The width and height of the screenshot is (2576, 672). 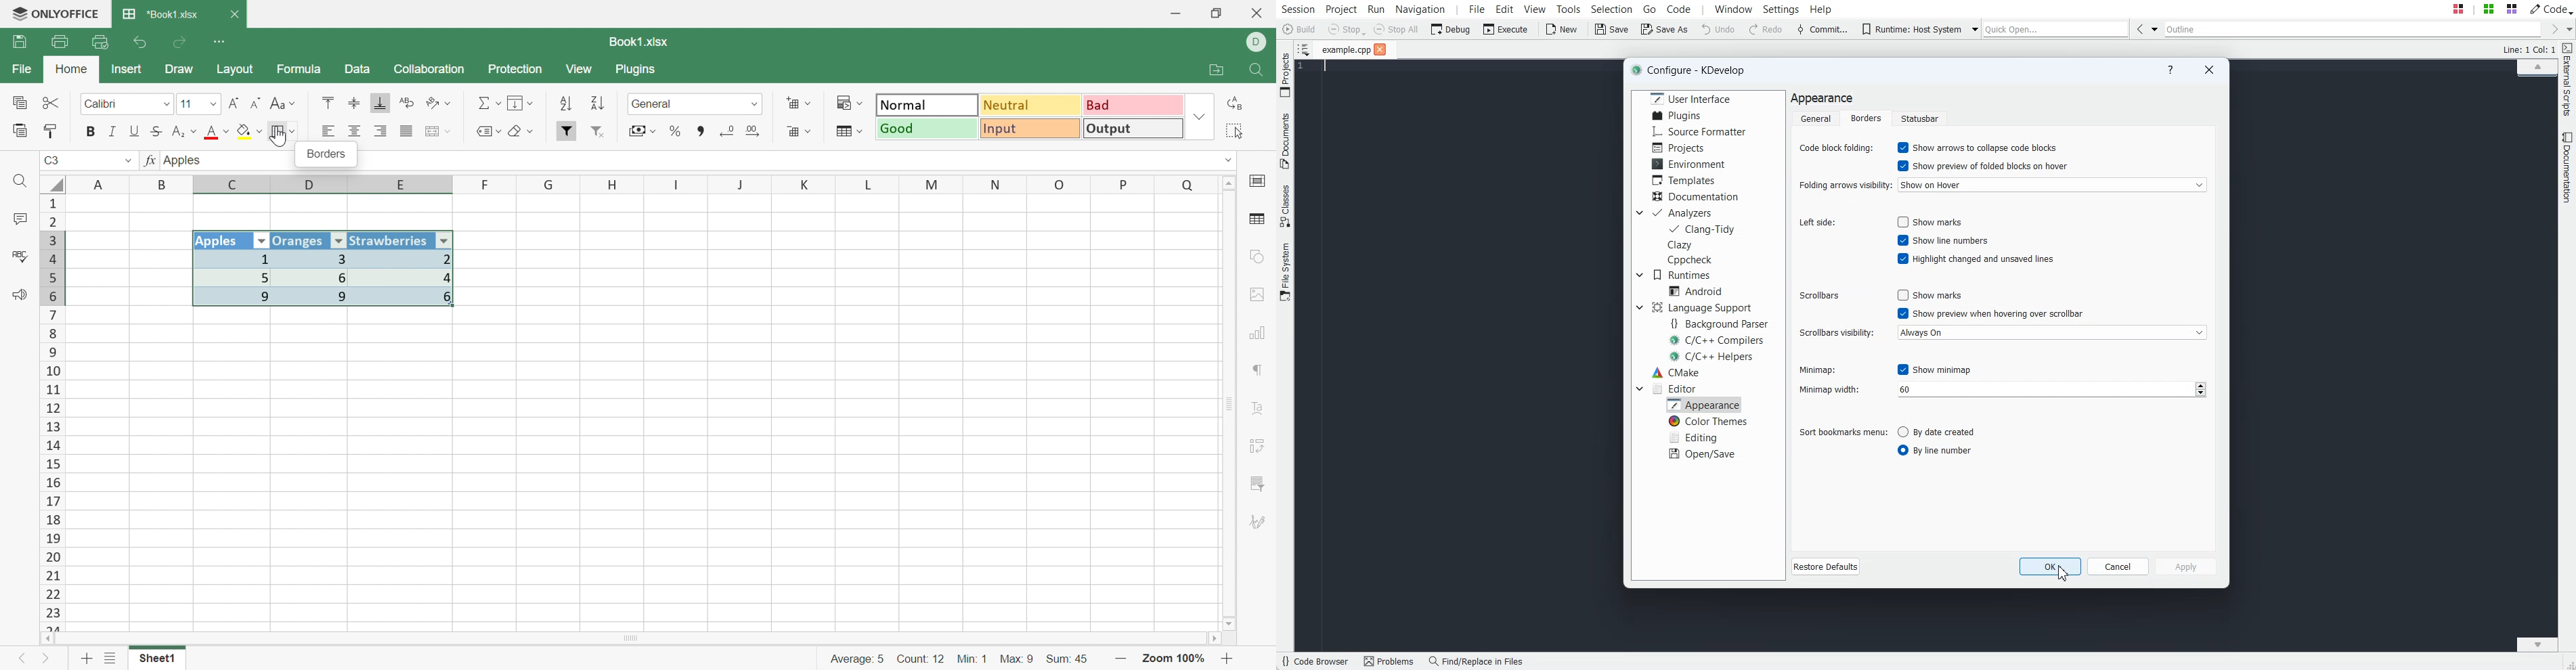 I want to click on Drop down, so click(x=755, y=104).